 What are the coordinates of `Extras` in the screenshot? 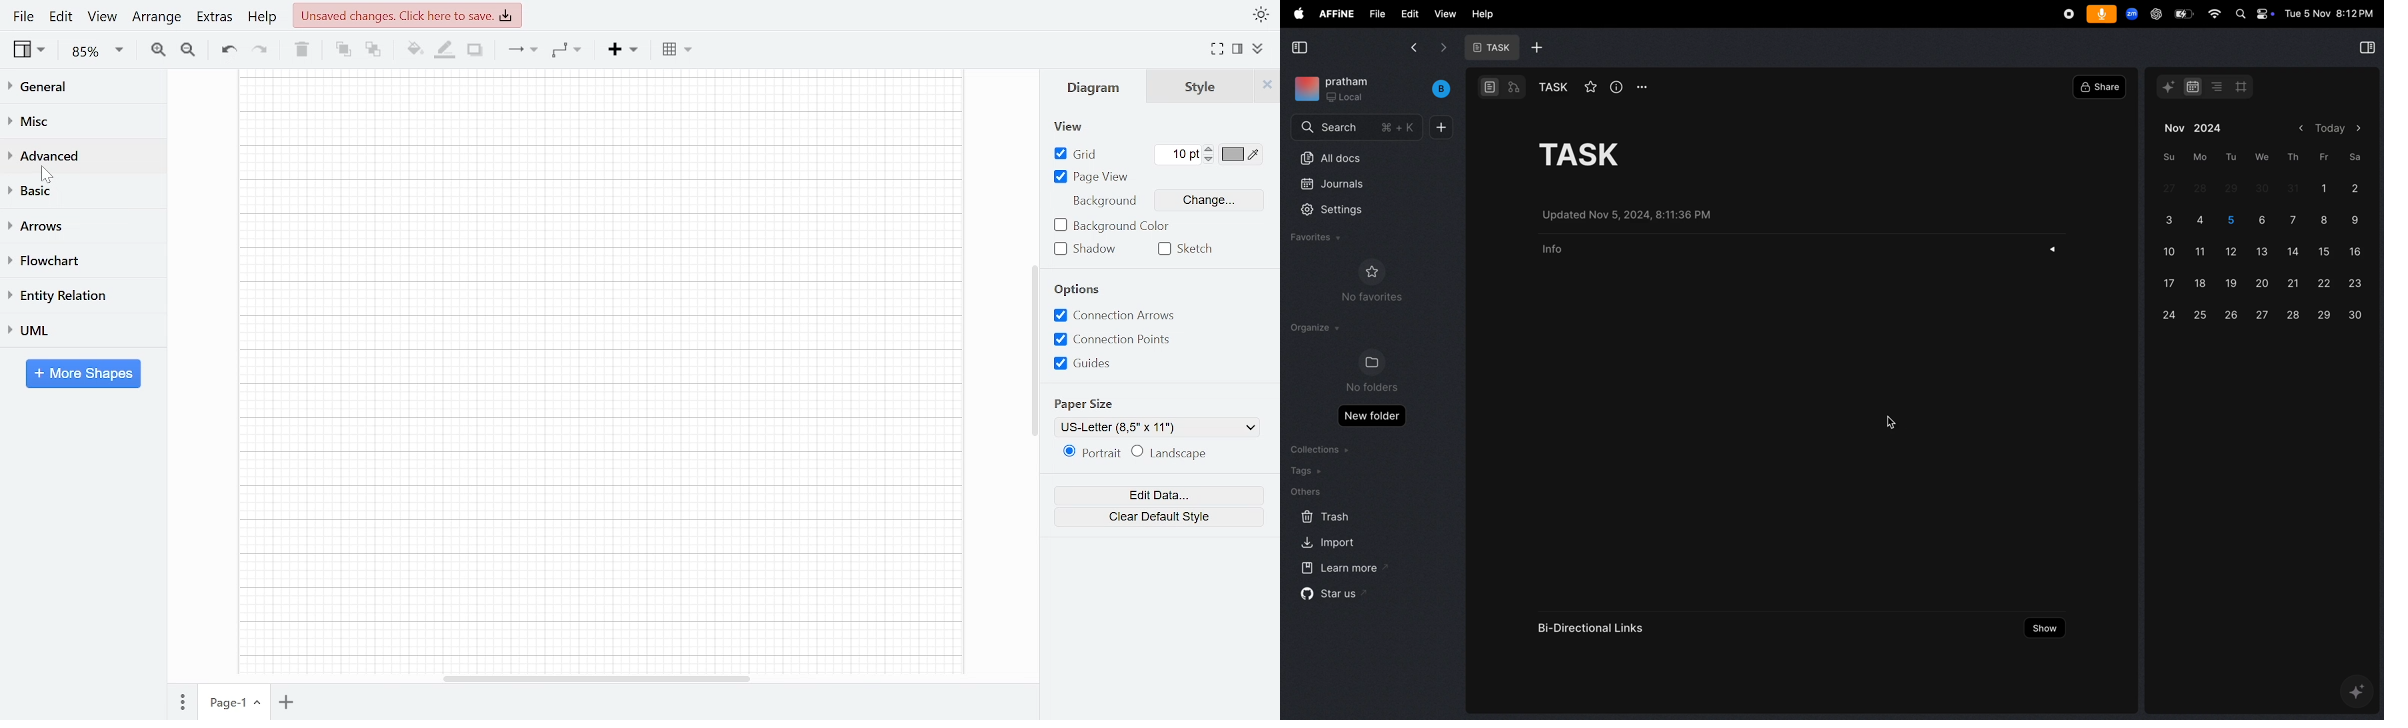 It's located at (214, 17).